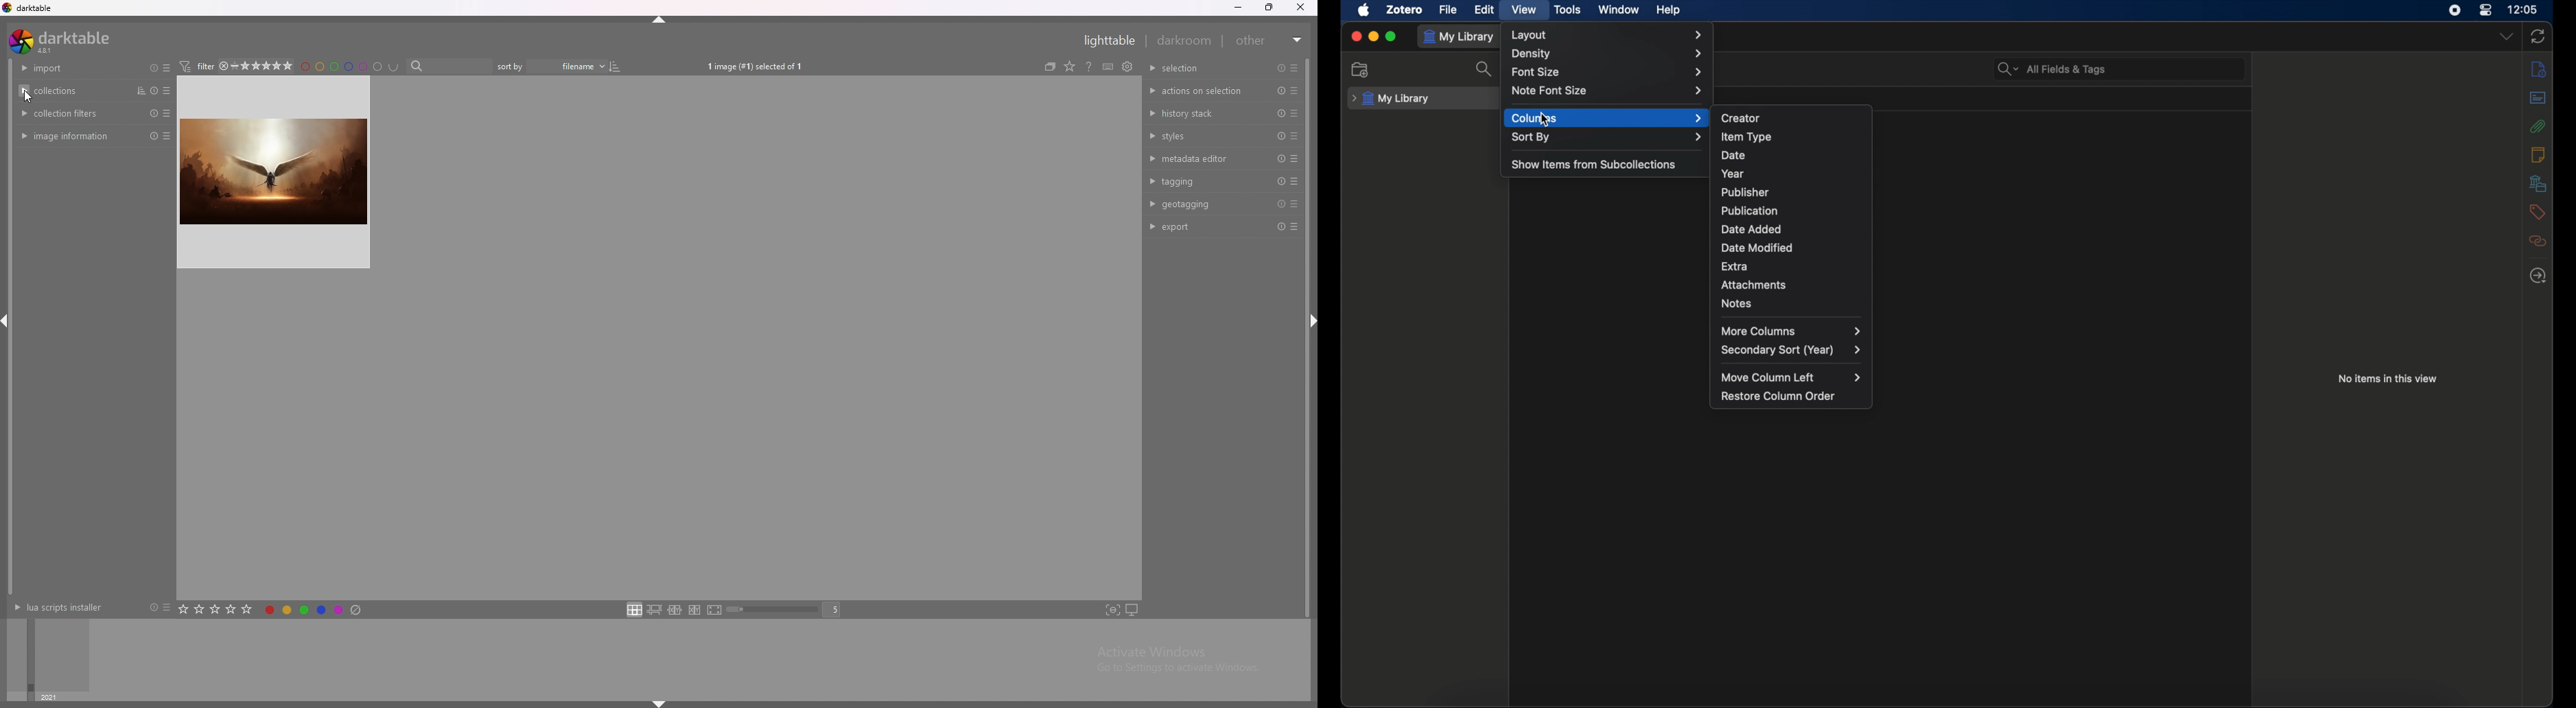  What do you see at coordinates (1733, 155) in the screenshot?
I see `date` at bounding box center [1733, 155].